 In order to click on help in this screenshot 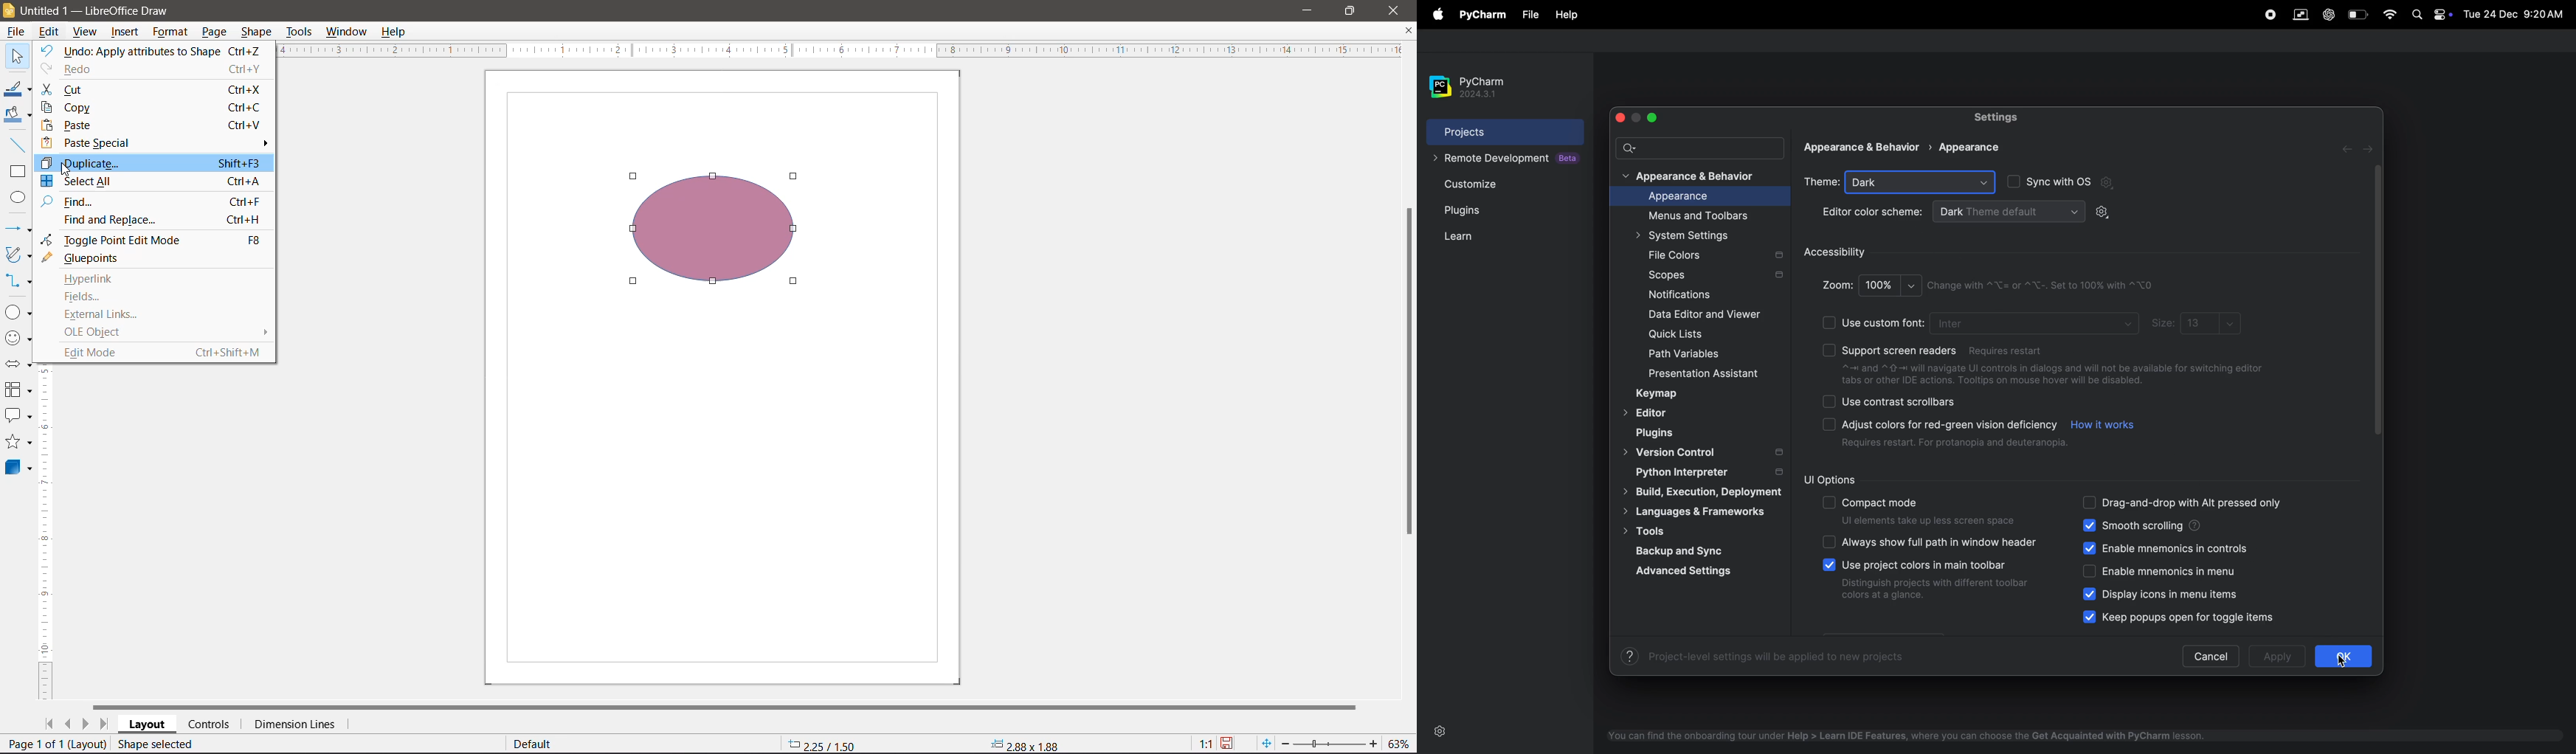, I will do `click(1566, 16)`.